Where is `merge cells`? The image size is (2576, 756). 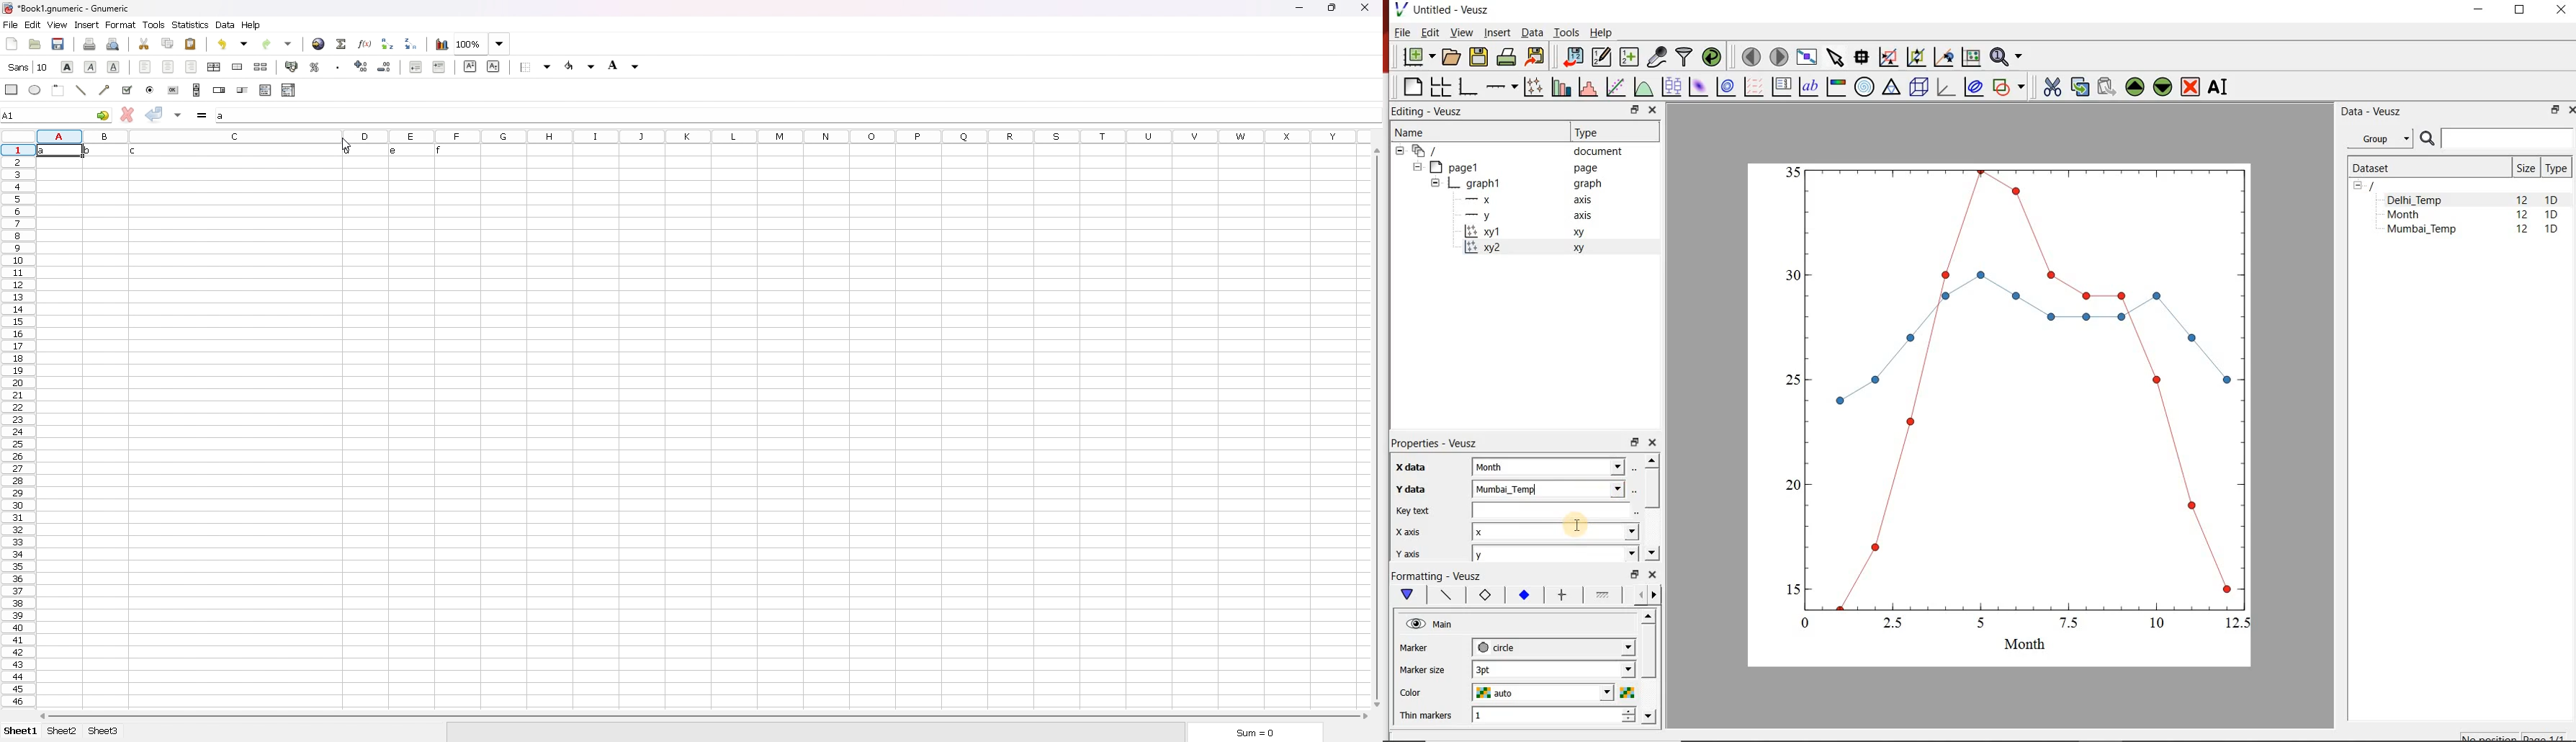
merge cells is located at coordinates (238, 66).